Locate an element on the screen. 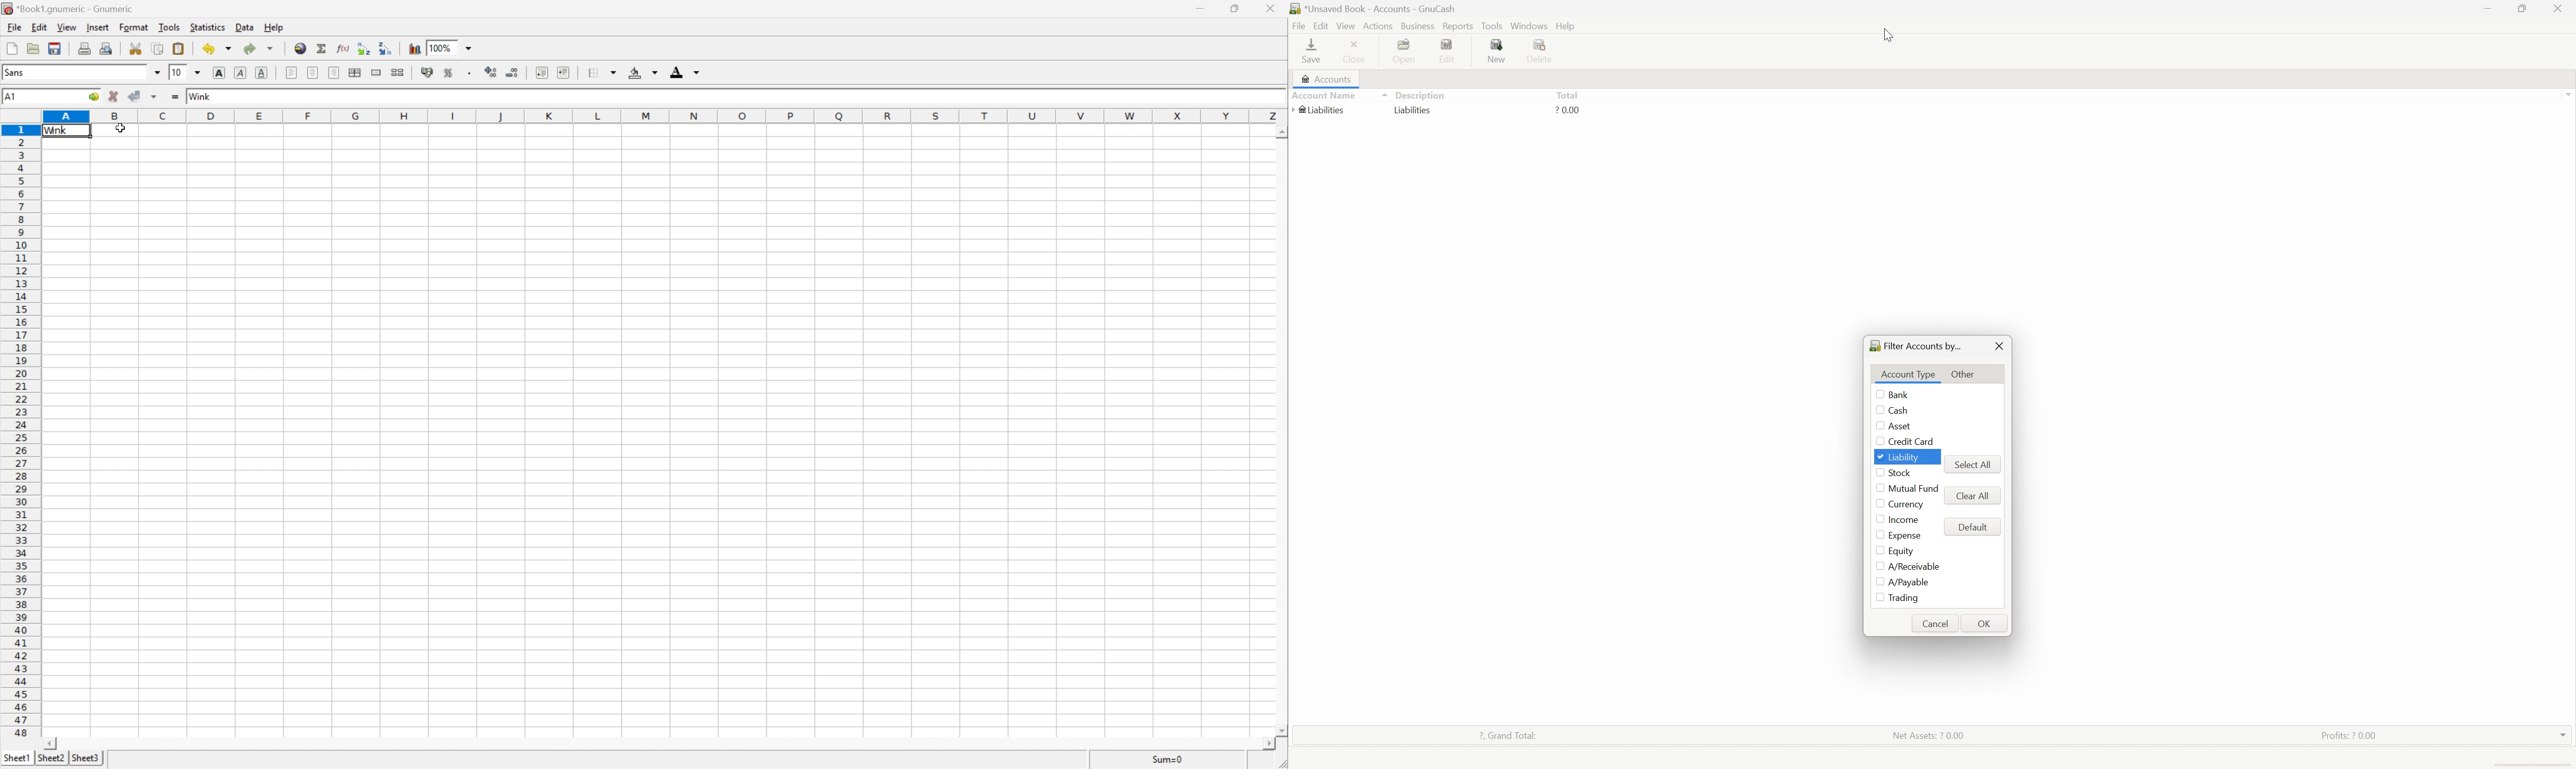 The image size is (2576, 784). Close is located at coordinates (2000, 346).